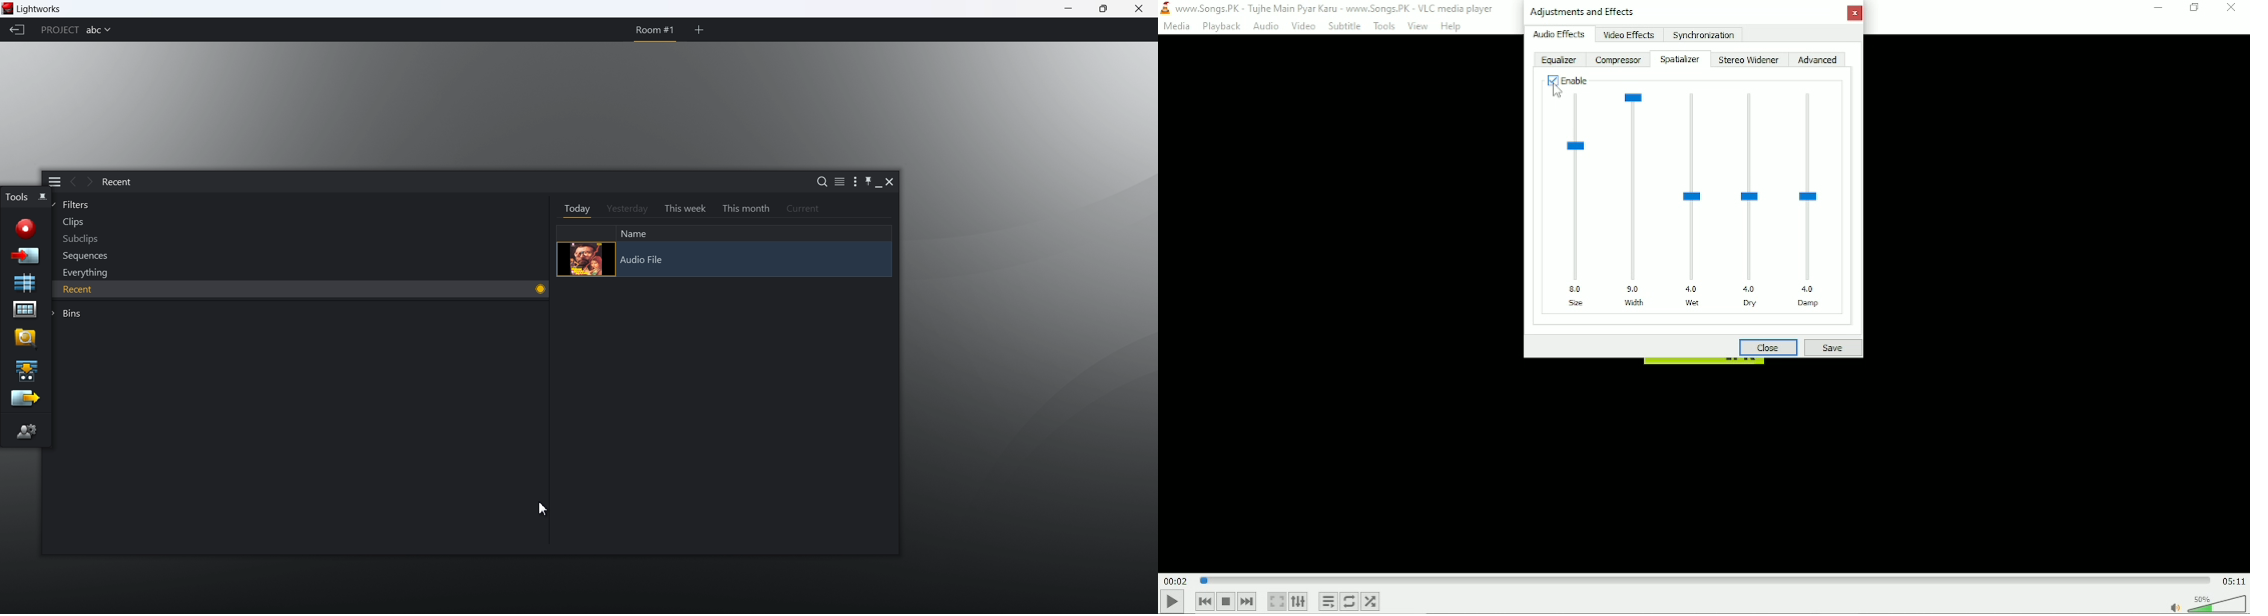  I want to click on yesterday, so click(624, 209).